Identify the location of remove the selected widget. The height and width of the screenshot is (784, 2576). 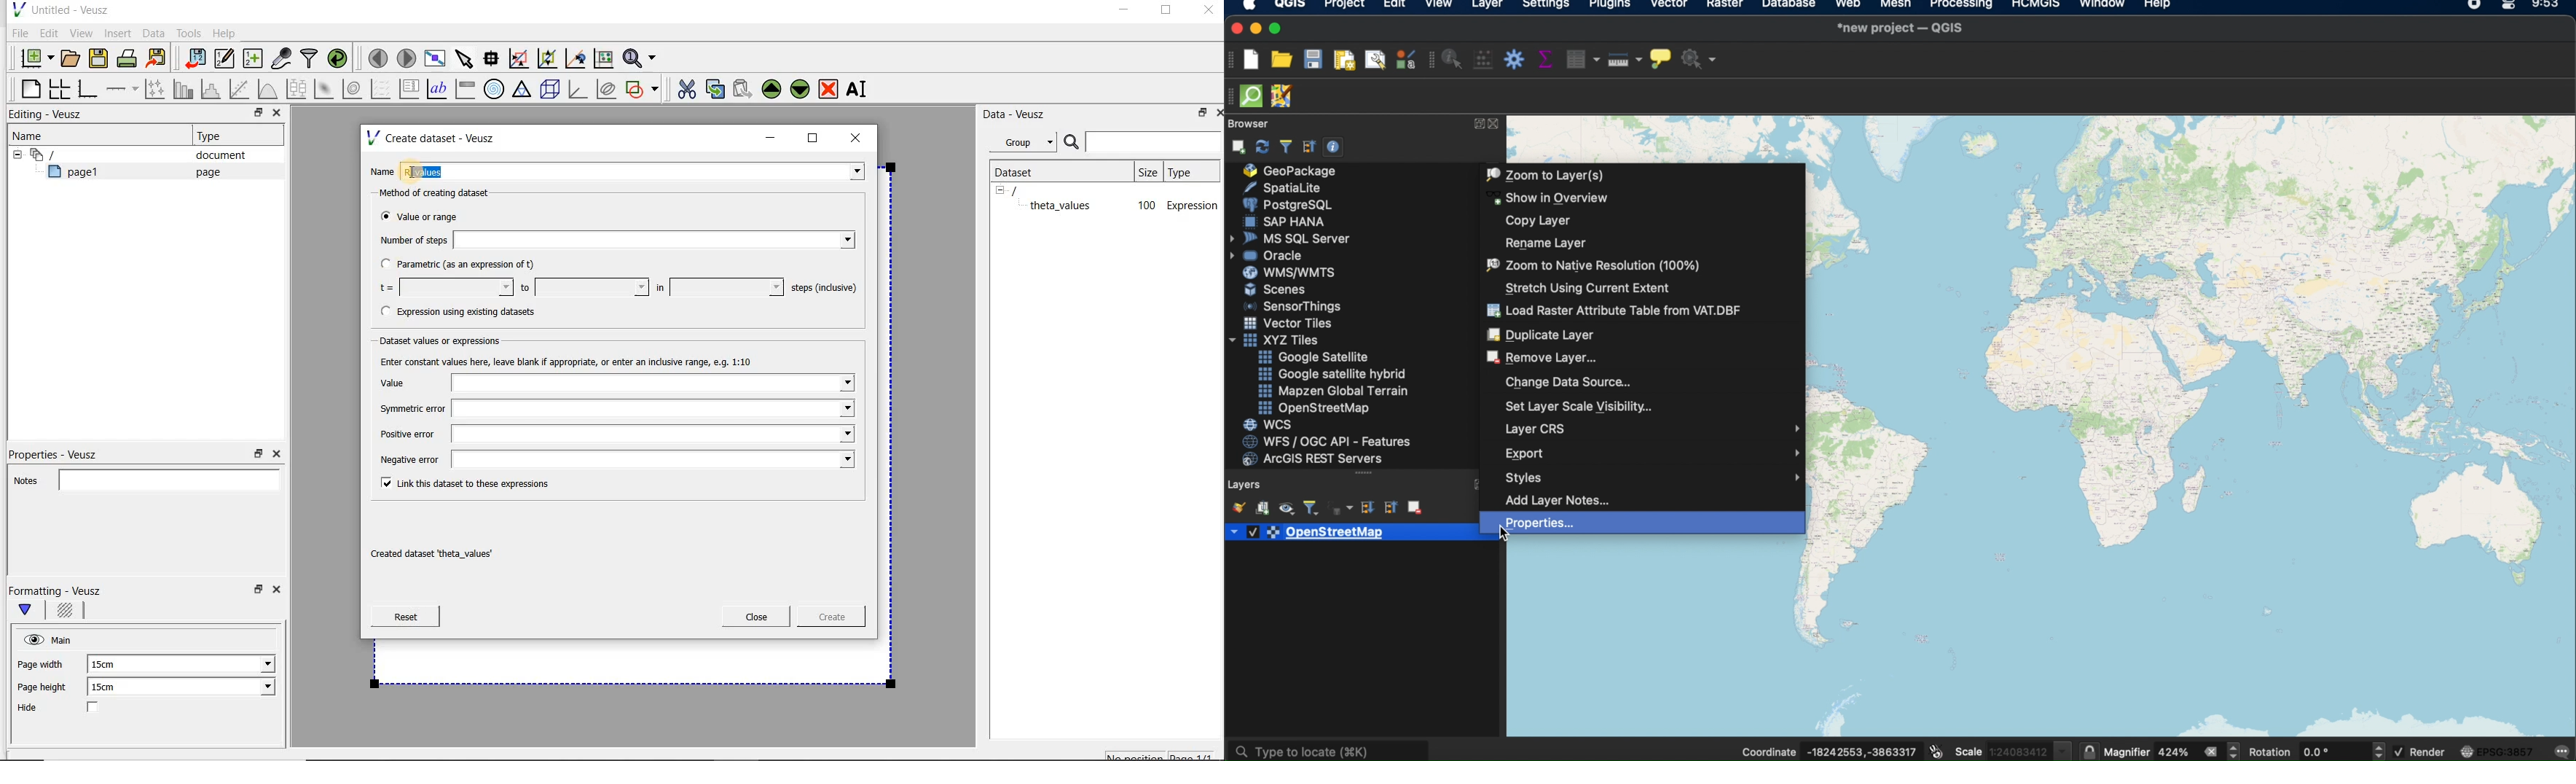
(829, 88).